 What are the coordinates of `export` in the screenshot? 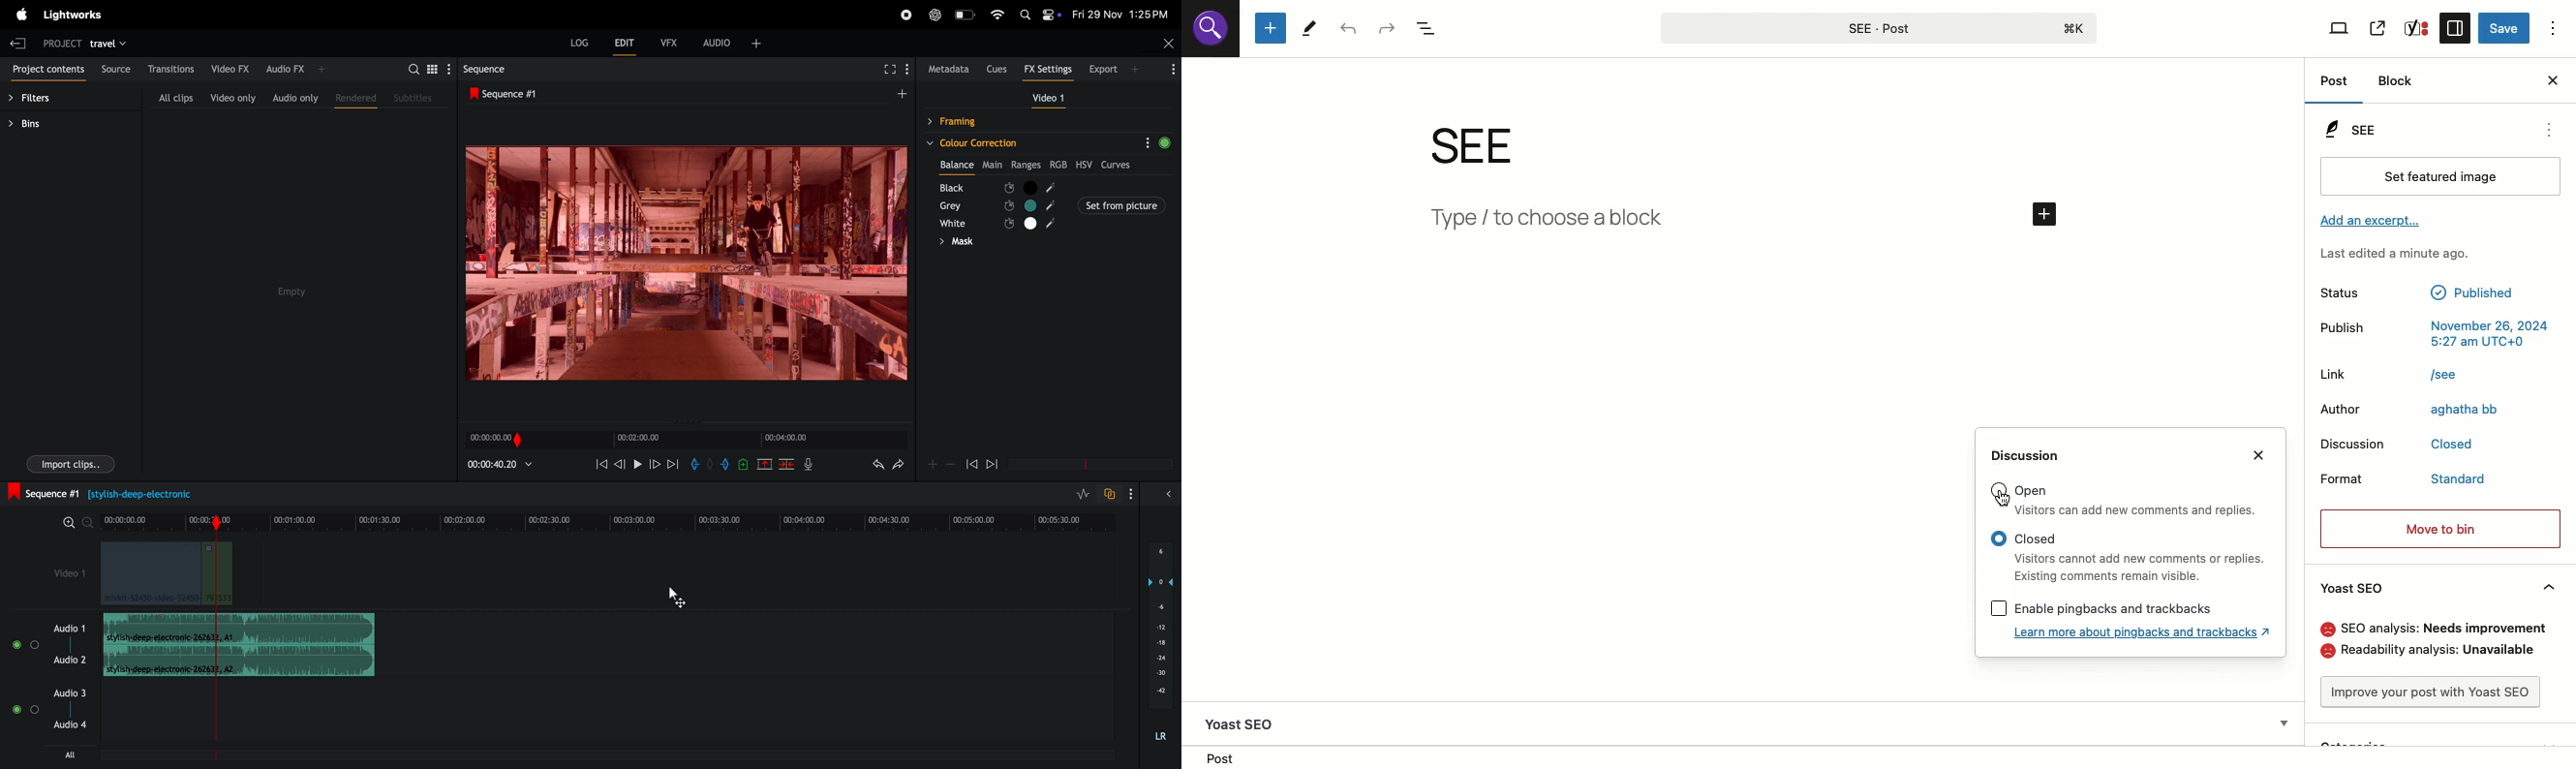 It's located at (1117, 69).